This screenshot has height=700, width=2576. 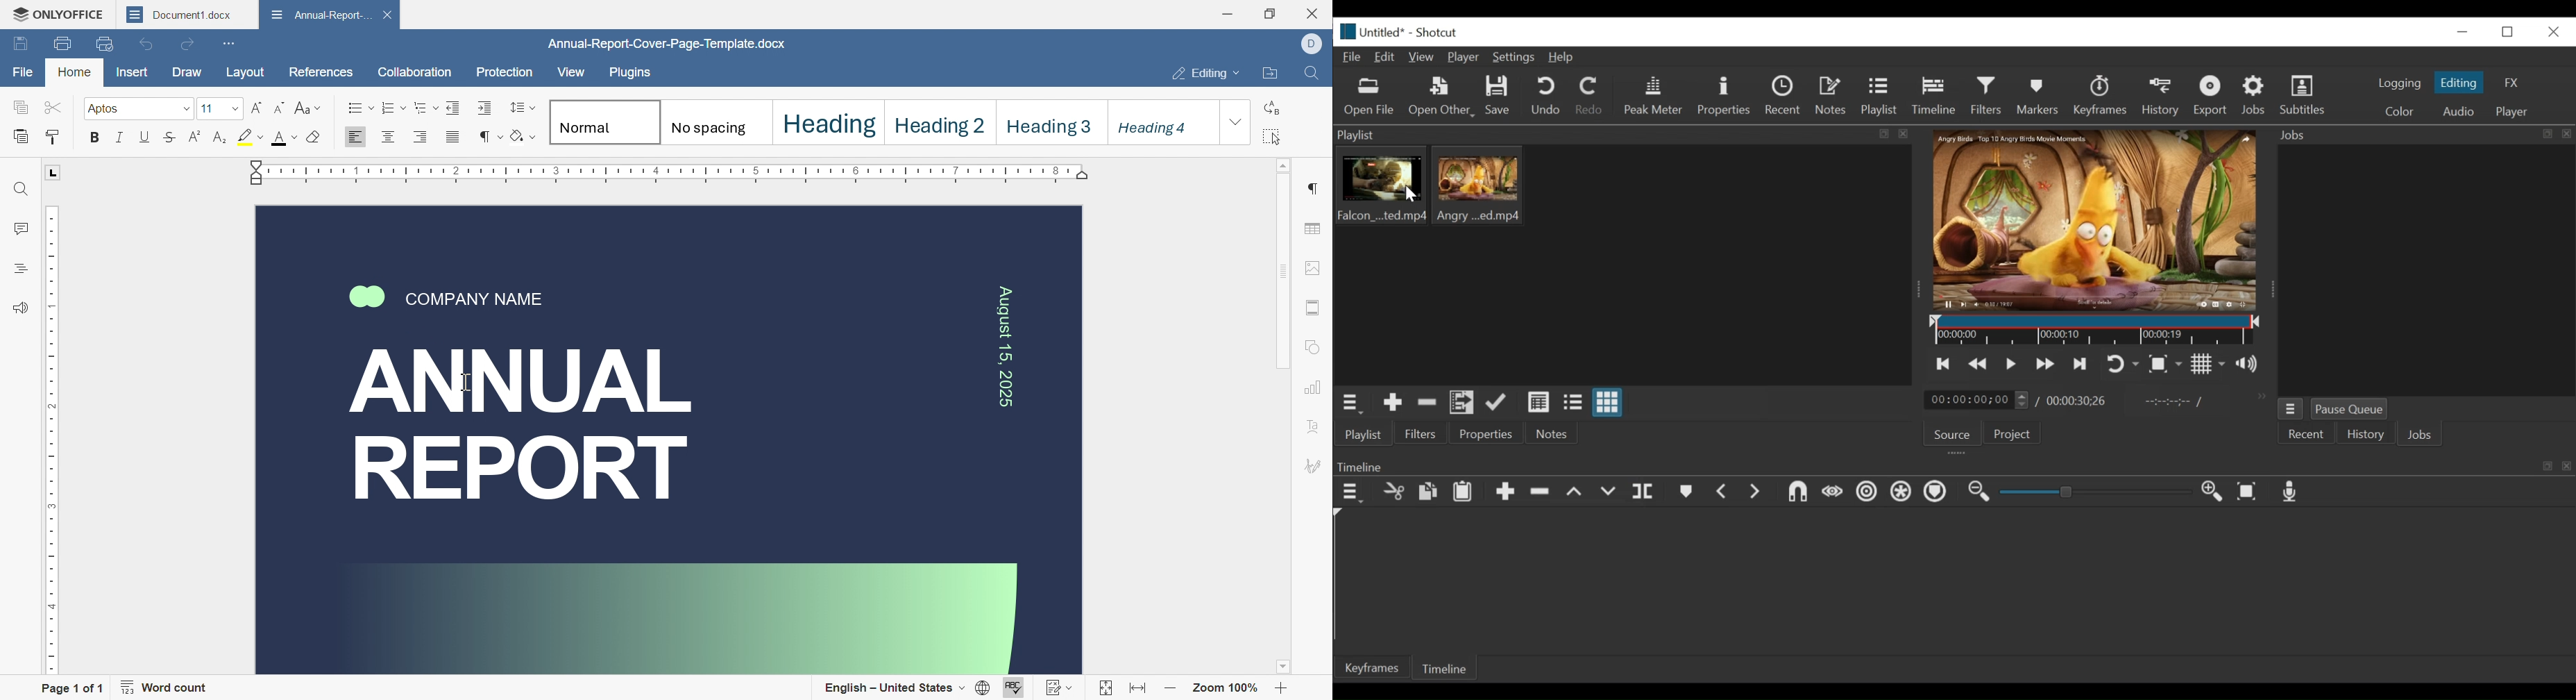 I want to click on View, so click(x=1422, y=57).